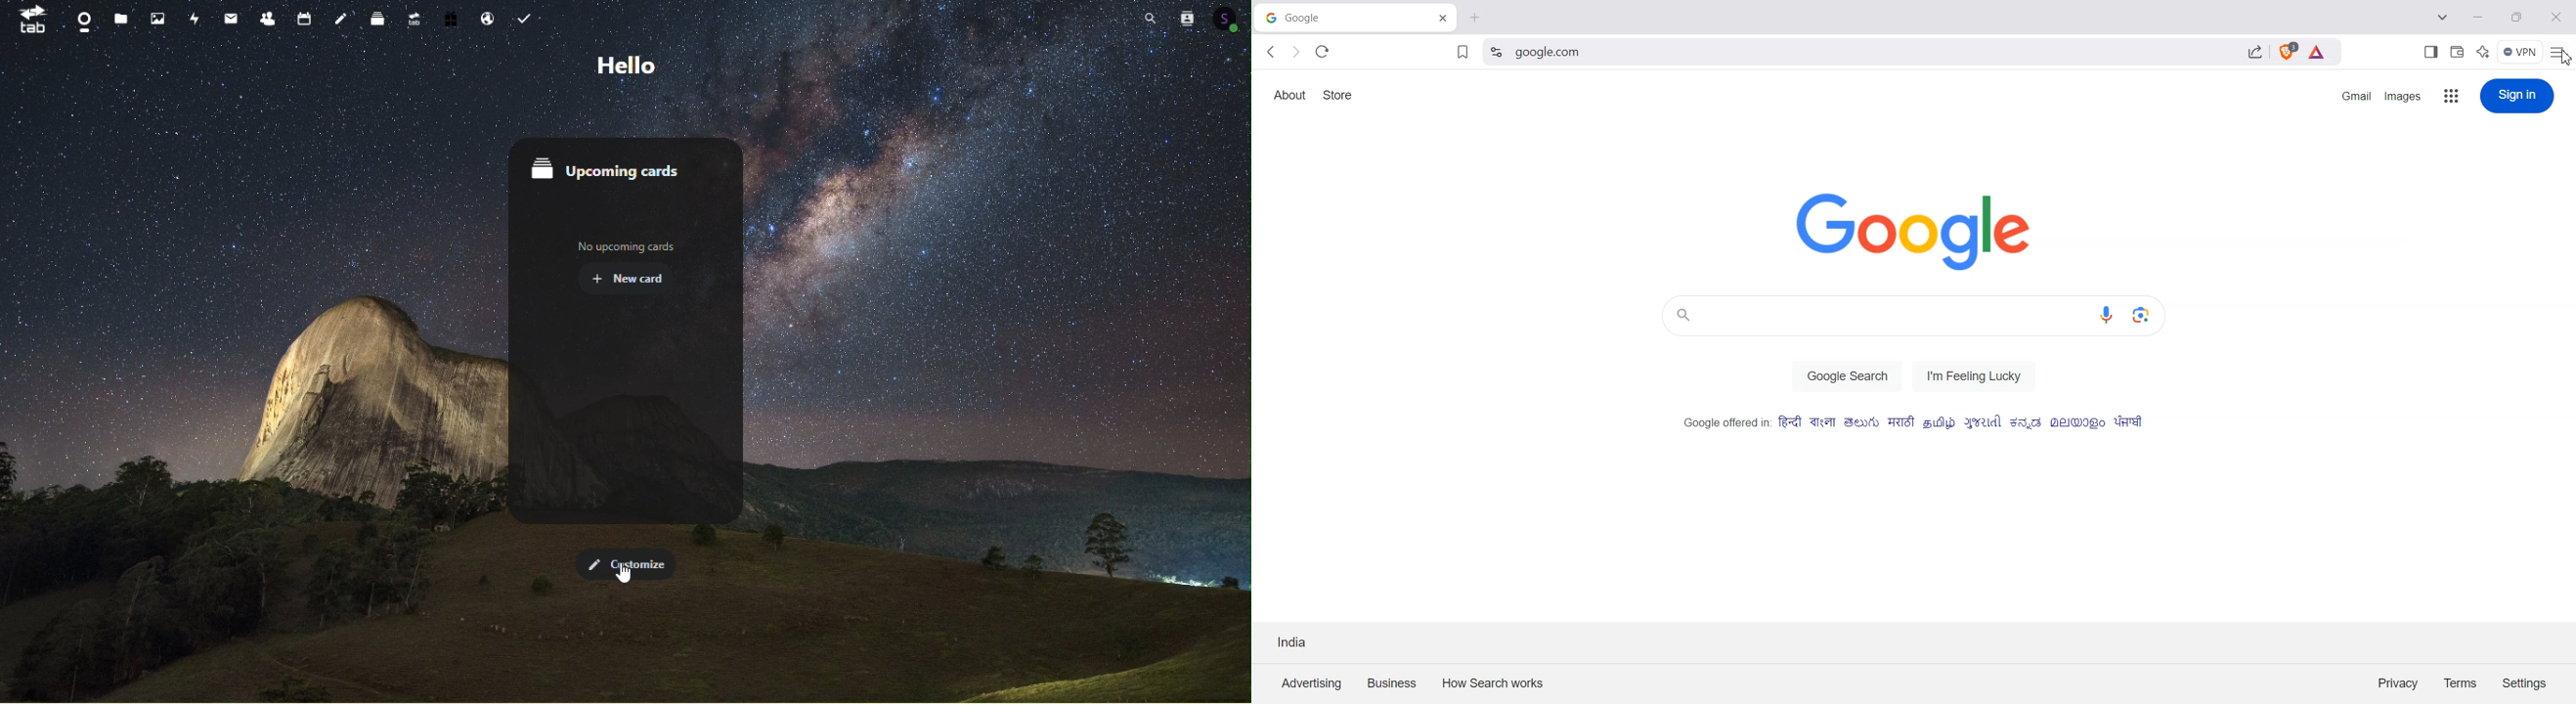 This screenshot has height=728, width=2576. Describe the element at coordinates (413, 21) in the screenshot. I see `Upgrade` at that location.